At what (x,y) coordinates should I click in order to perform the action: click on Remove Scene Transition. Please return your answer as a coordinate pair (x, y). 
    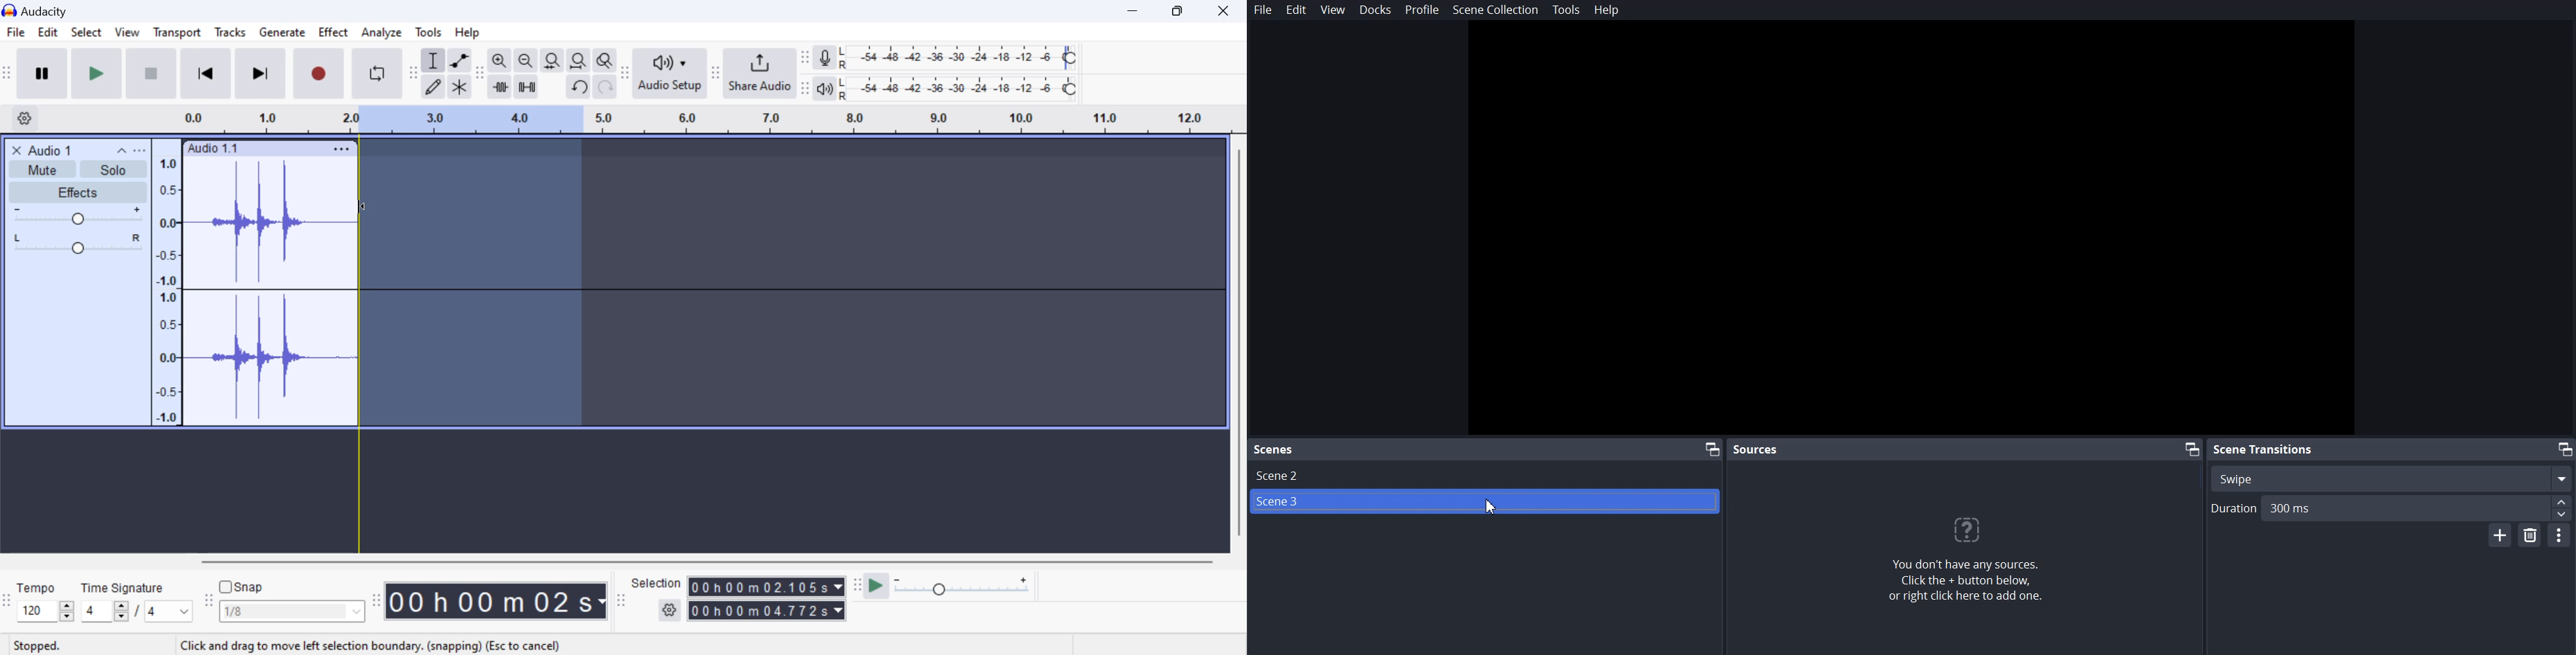
    Looking at the image, I should click on (2531, 537).